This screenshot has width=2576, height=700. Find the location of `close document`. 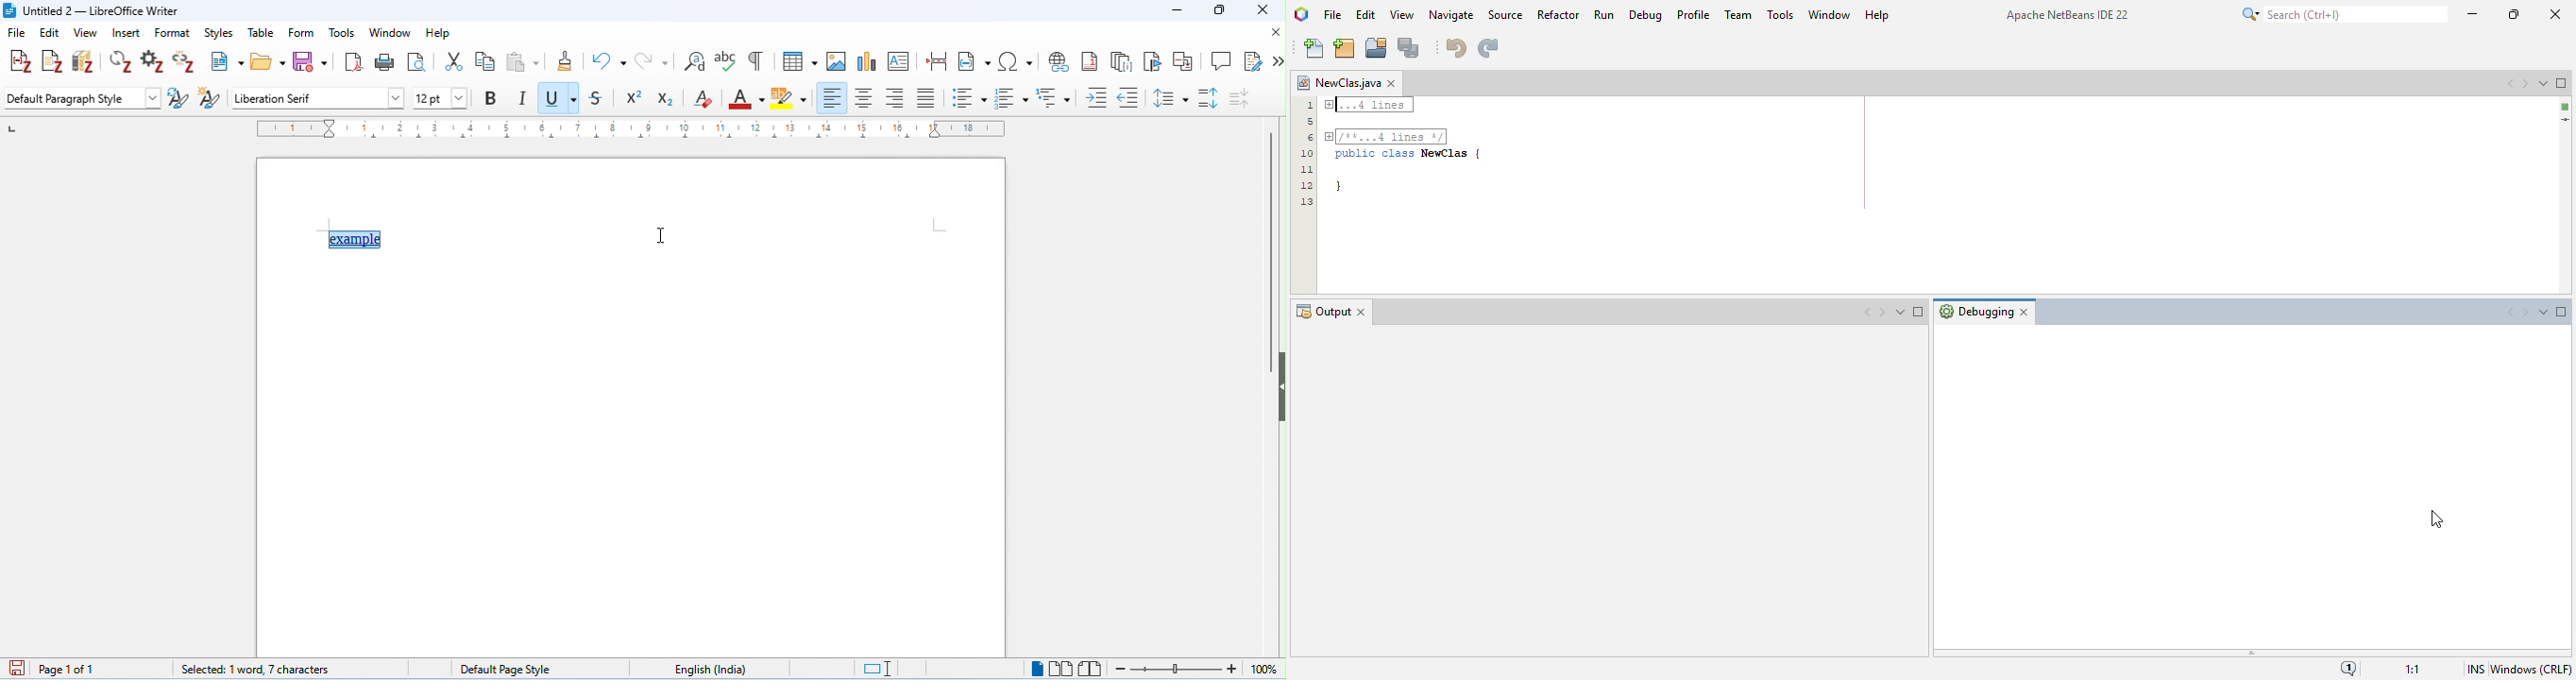

close document is located at coordinates (1275, 33).